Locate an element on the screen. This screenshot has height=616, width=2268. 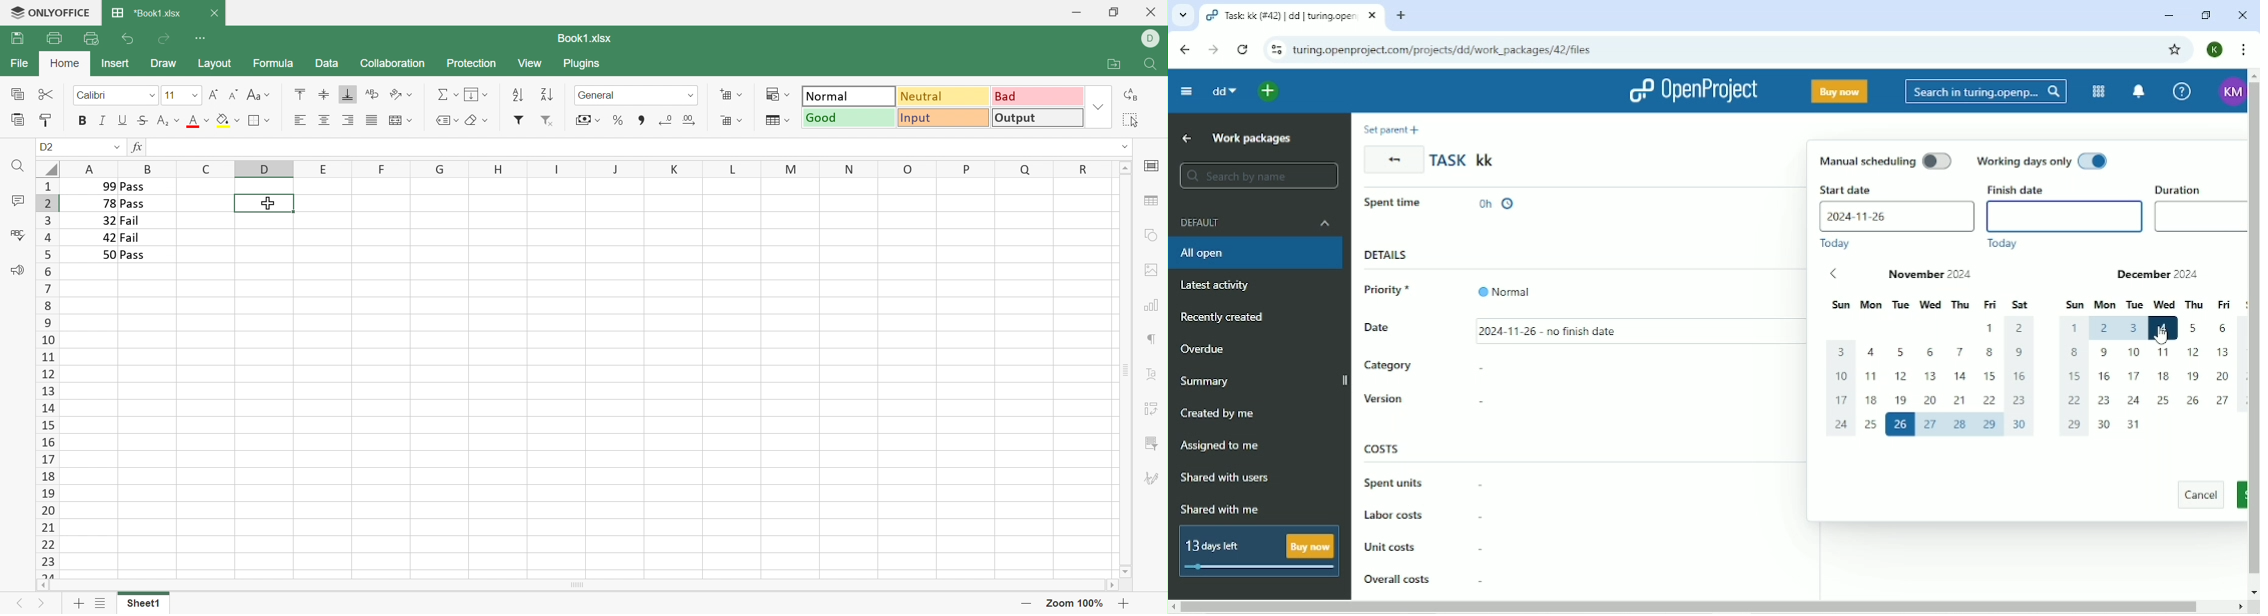
Overdue is located at coordinates (1208, 349).